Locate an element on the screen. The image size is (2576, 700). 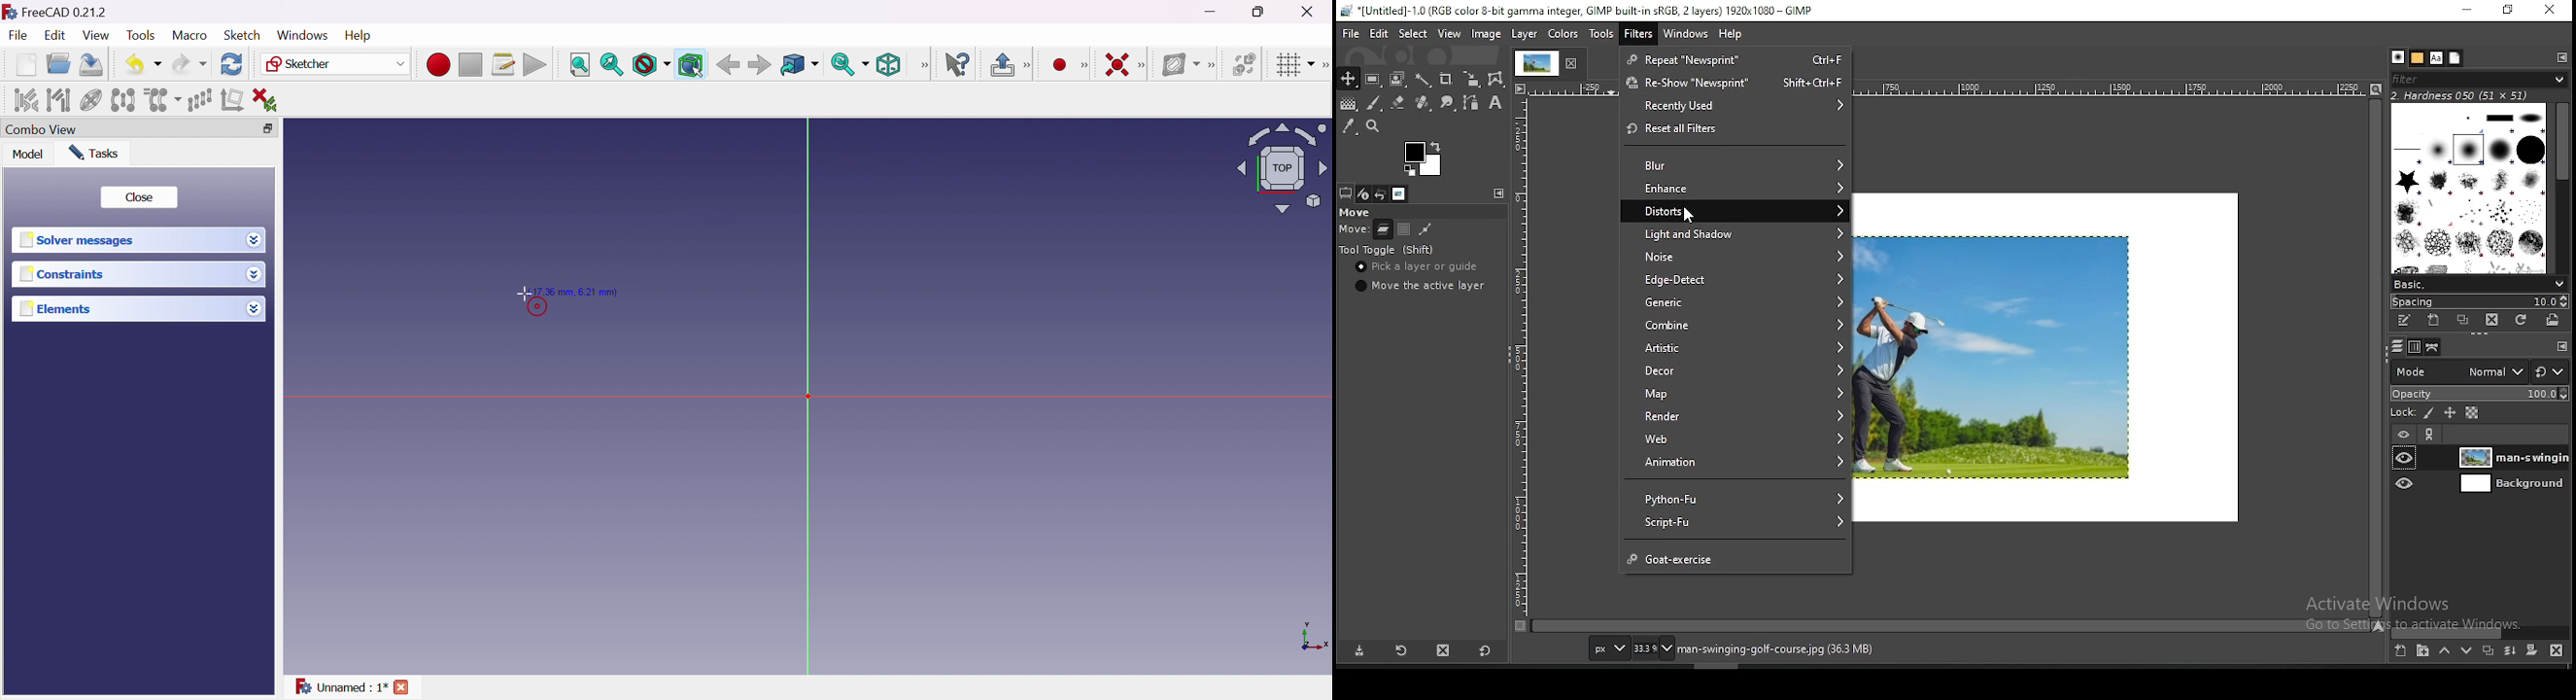
paths is located at coordinates (2434, 347).